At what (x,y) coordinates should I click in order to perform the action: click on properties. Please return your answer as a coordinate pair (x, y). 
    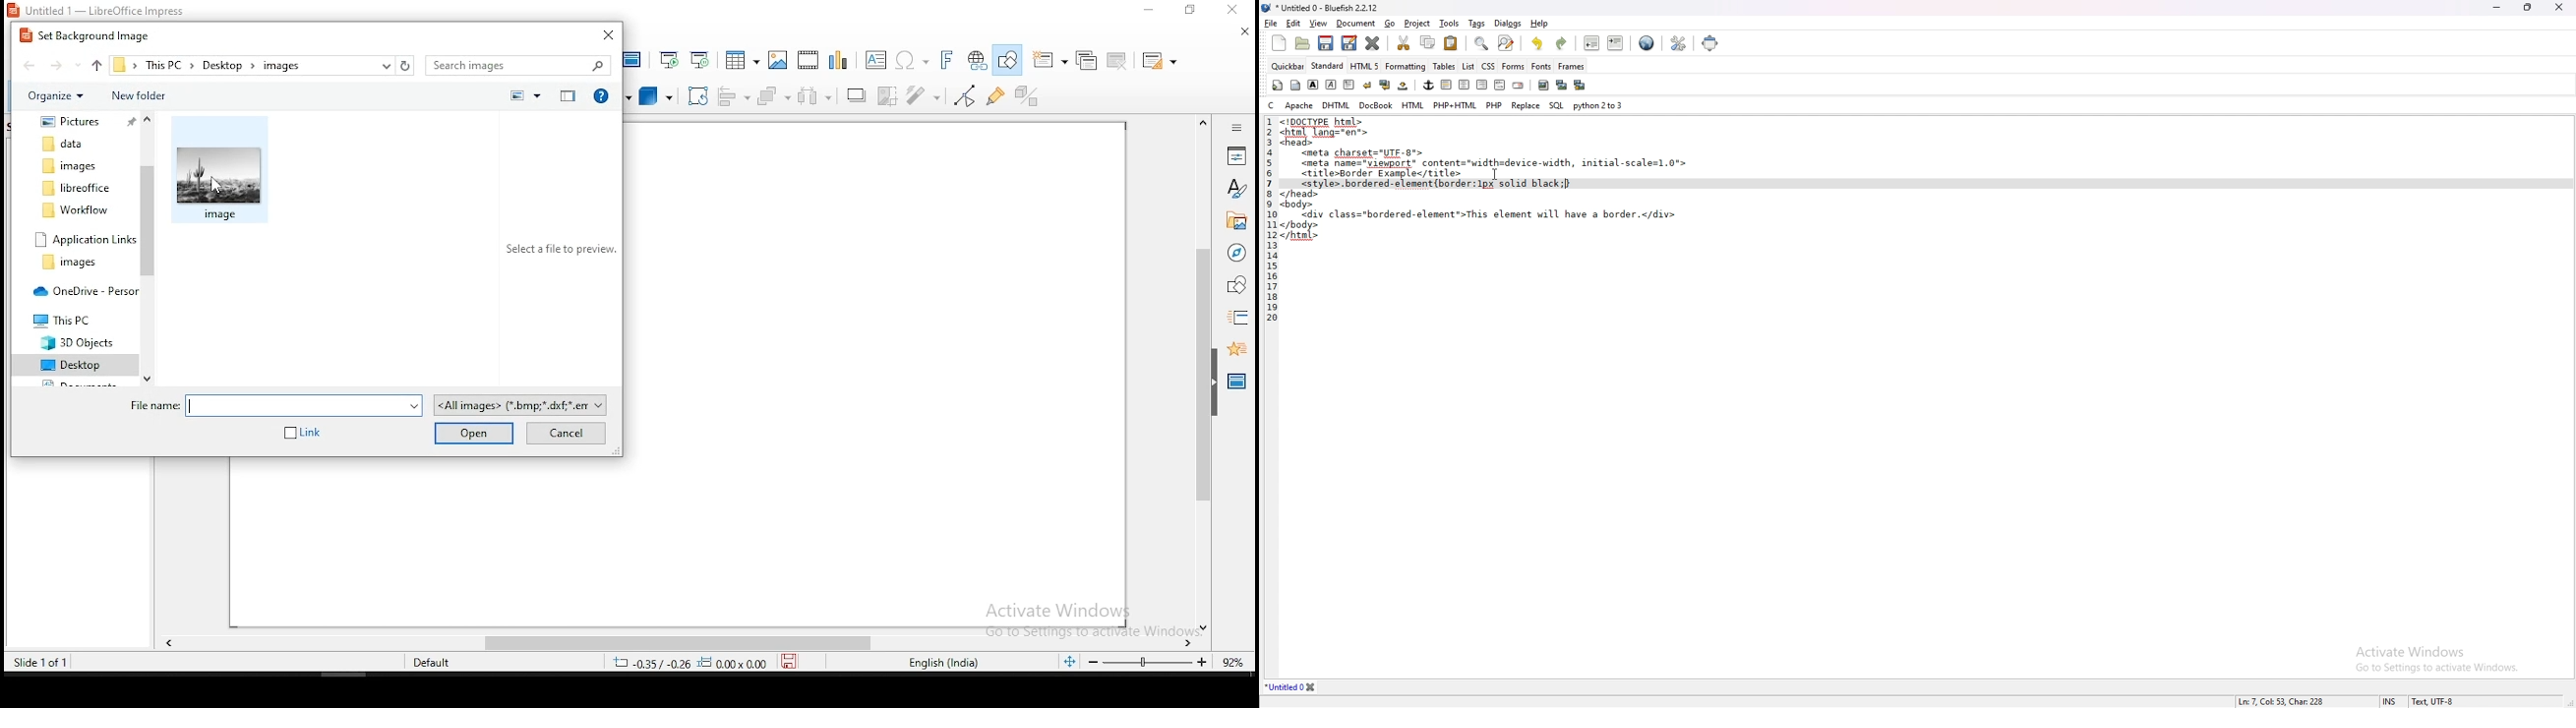
    Looking at the image, I should click on (1236, 155).